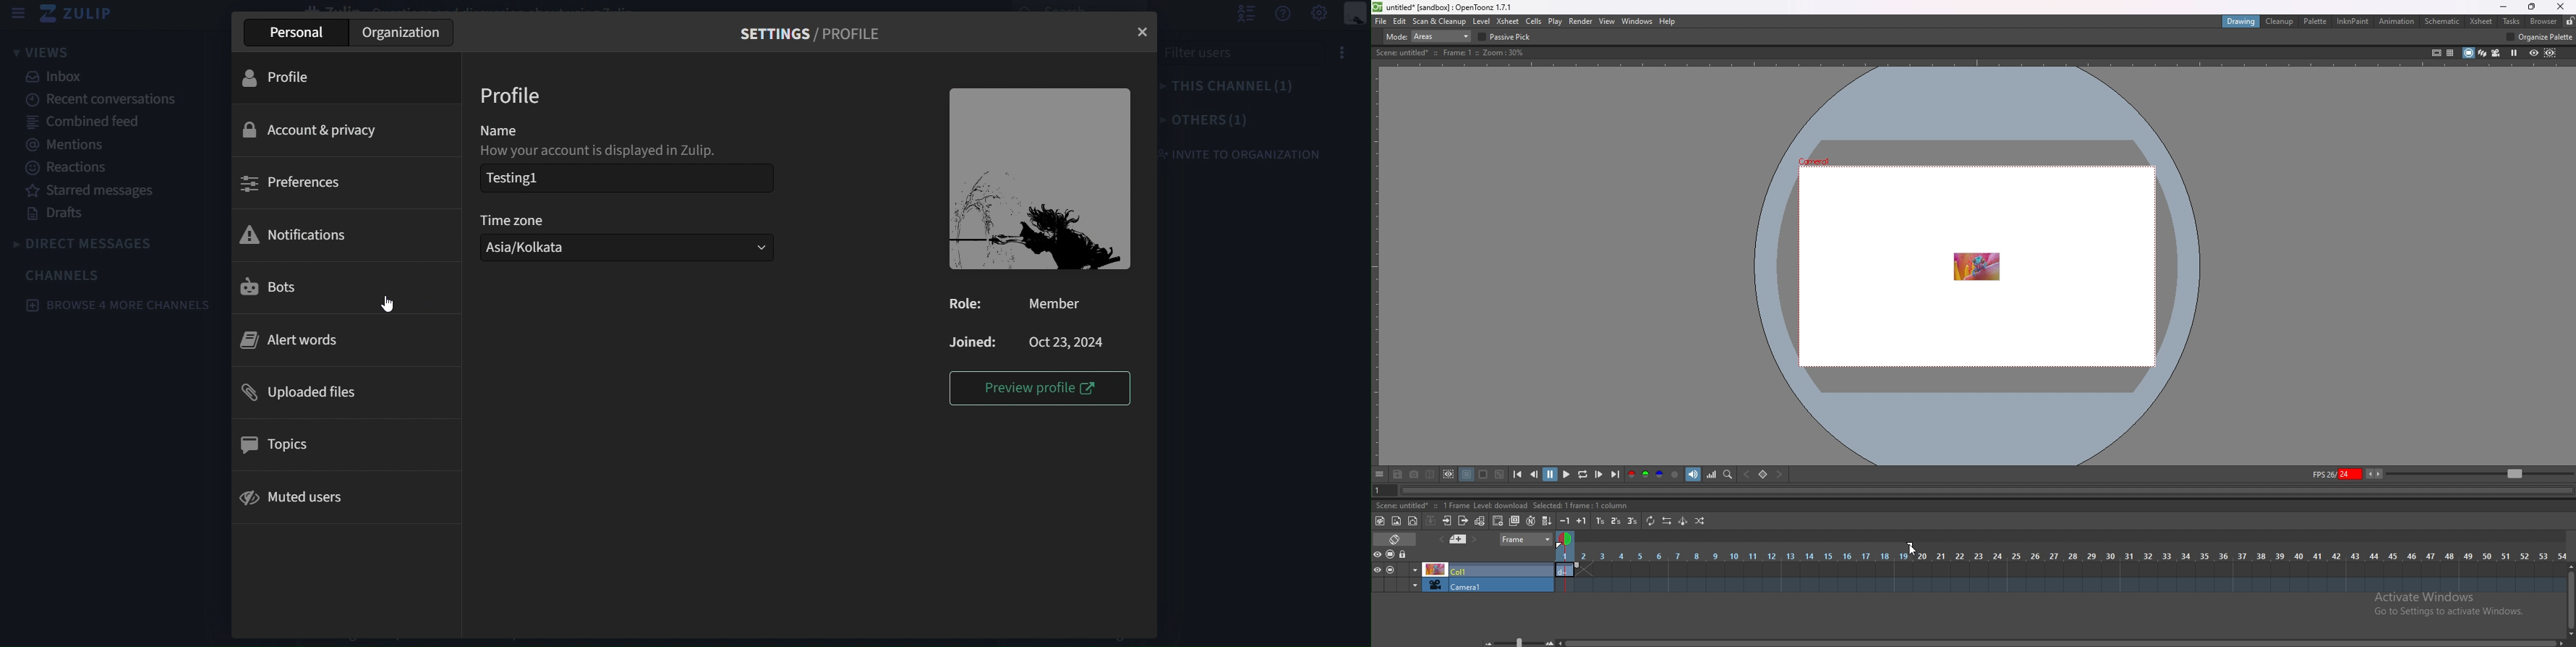 This screenshot has height=672, width=2576. I want to click on hide user list, so click(1245, 14).